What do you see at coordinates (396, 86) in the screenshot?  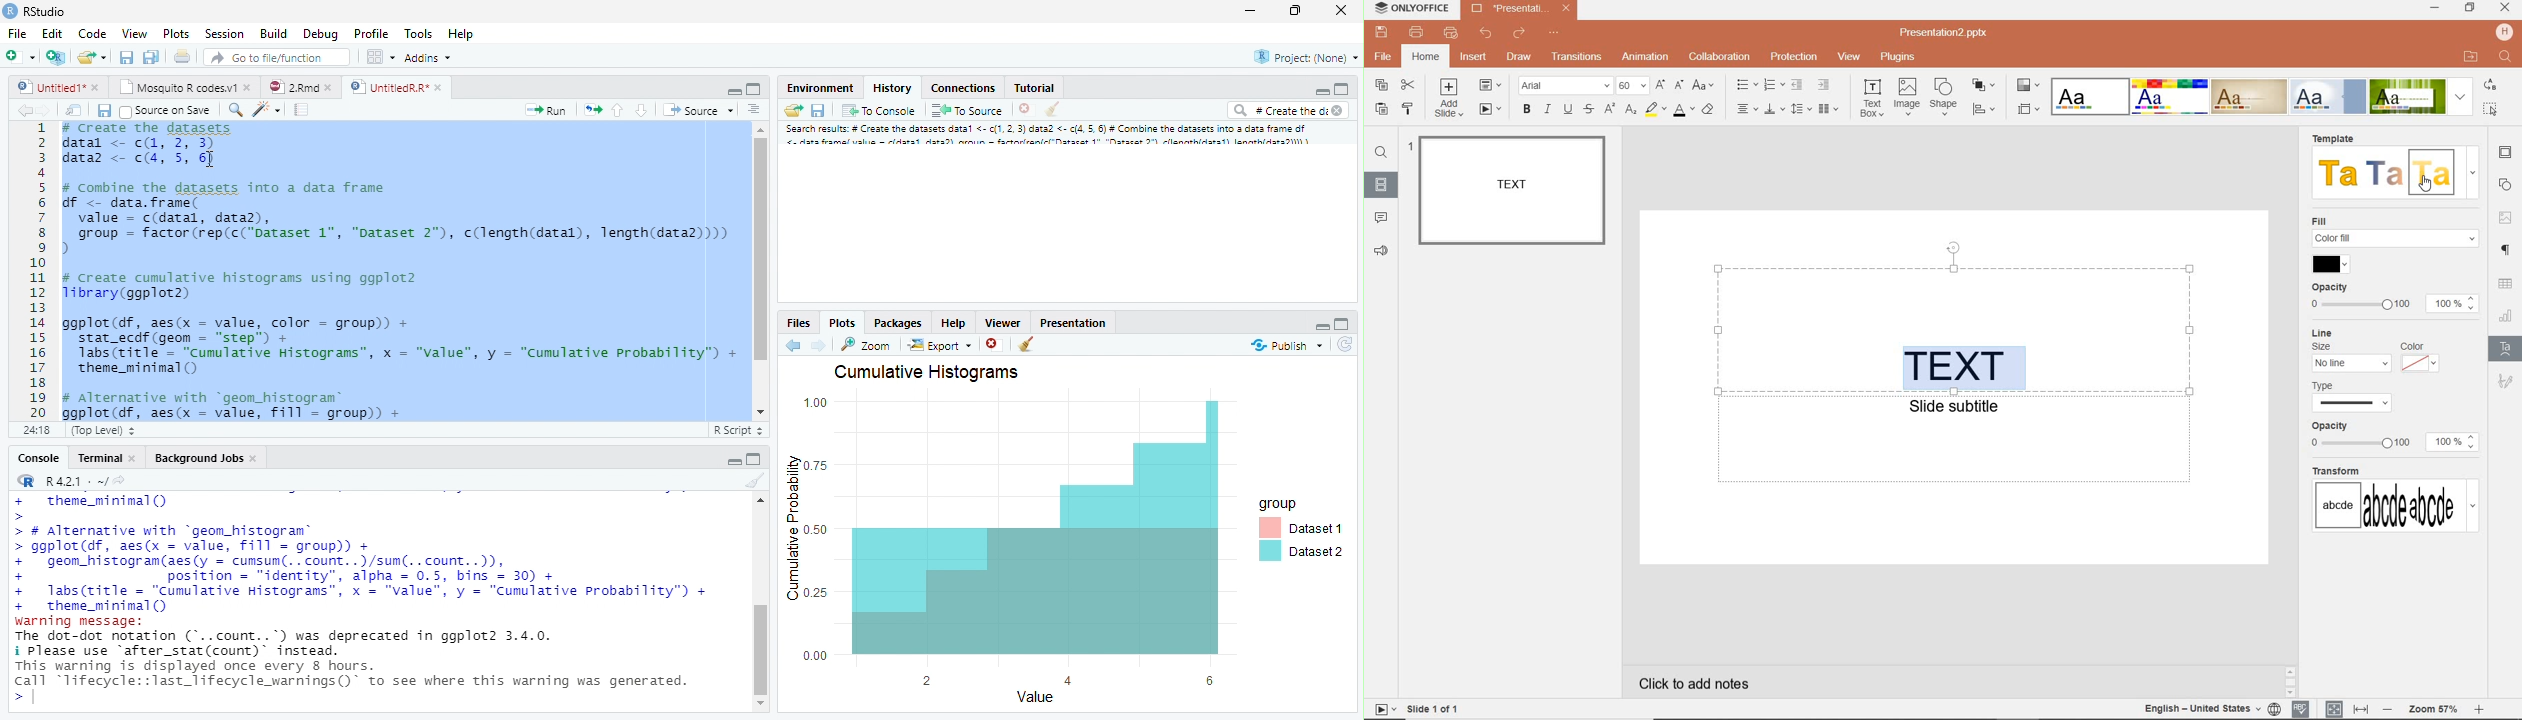 I see `UntitledR.R` at bounding box center [396, 86].